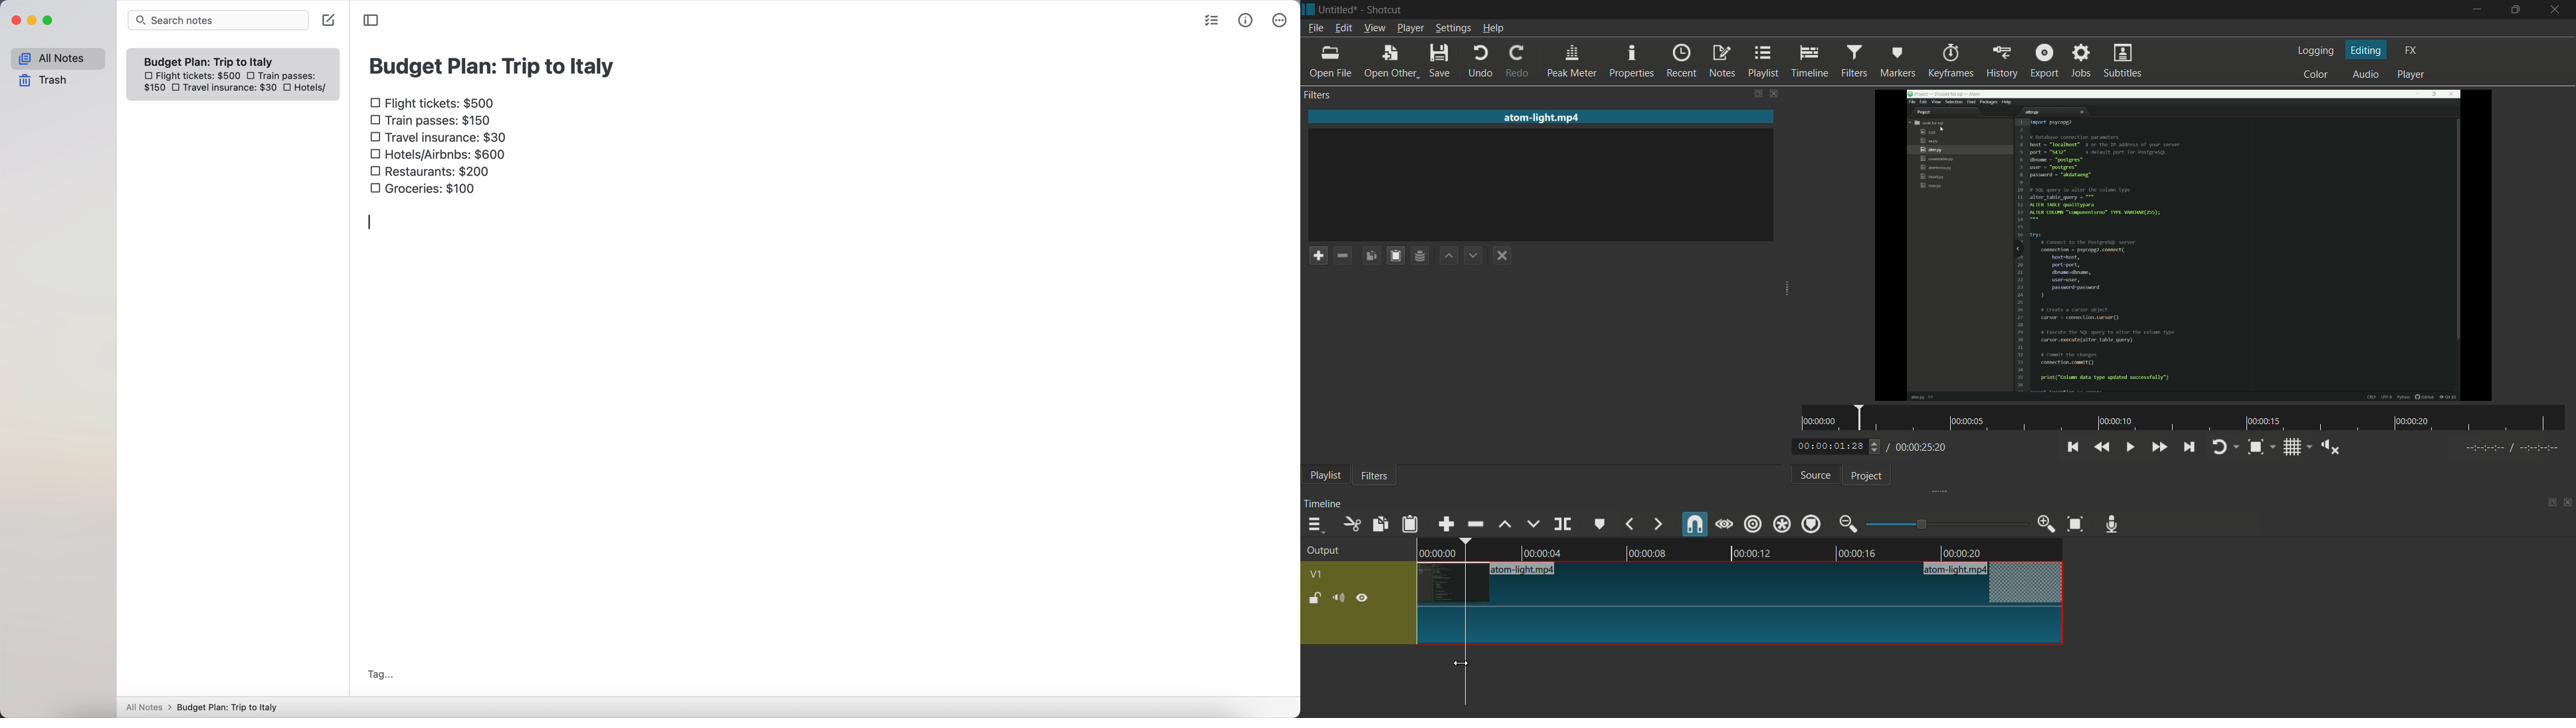 This screenshot has height=728, width=2576. I want to click on close timeline, so click(2568, 503).